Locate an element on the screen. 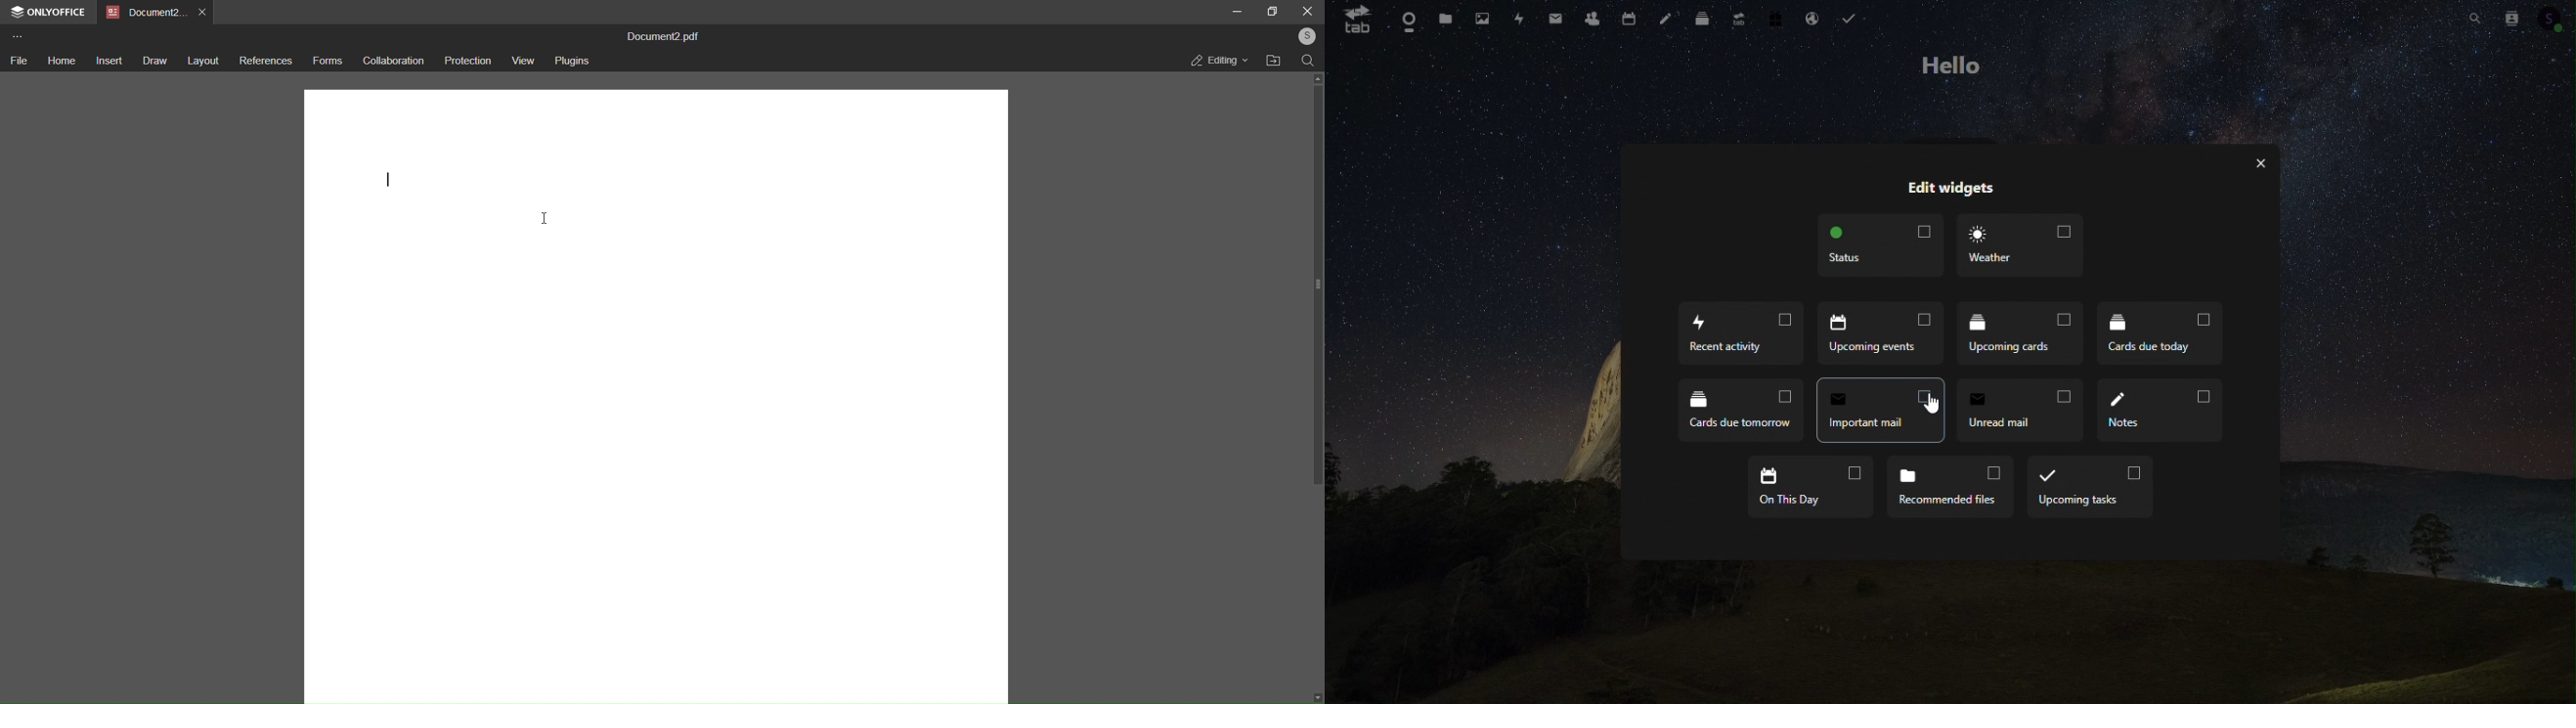 The width and height of the screenshot is (2576, 728). upcoming task is located at coordinates (2026, 336).